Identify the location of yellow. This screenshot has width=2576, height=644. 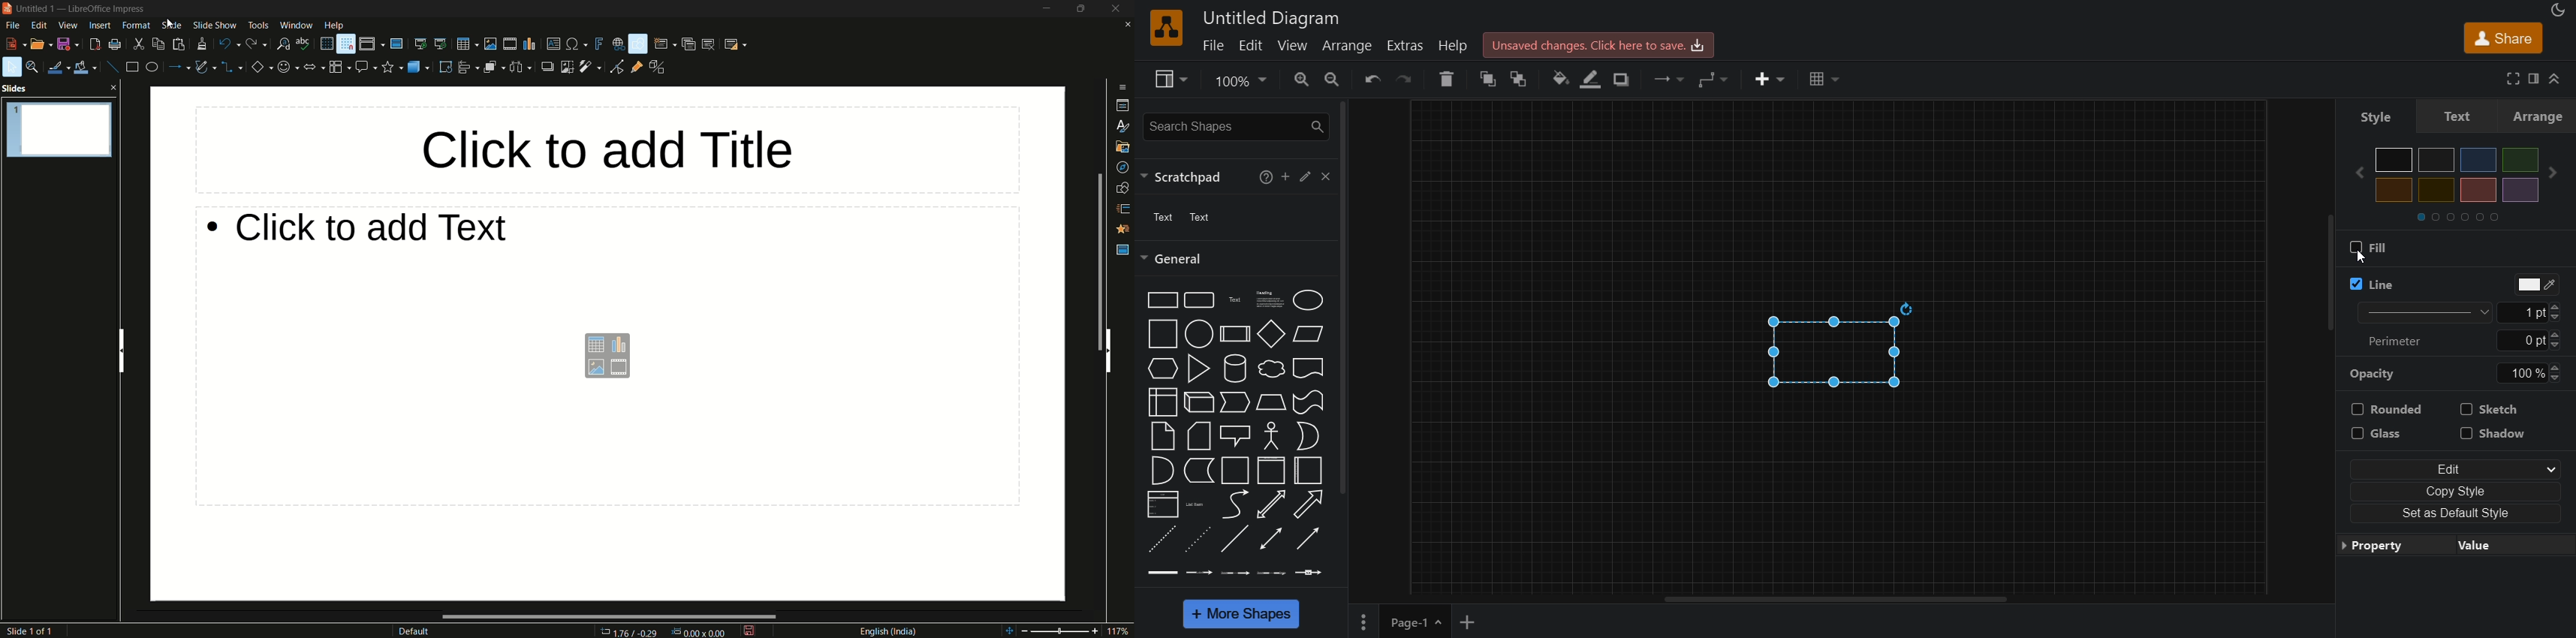
(2480, 190).